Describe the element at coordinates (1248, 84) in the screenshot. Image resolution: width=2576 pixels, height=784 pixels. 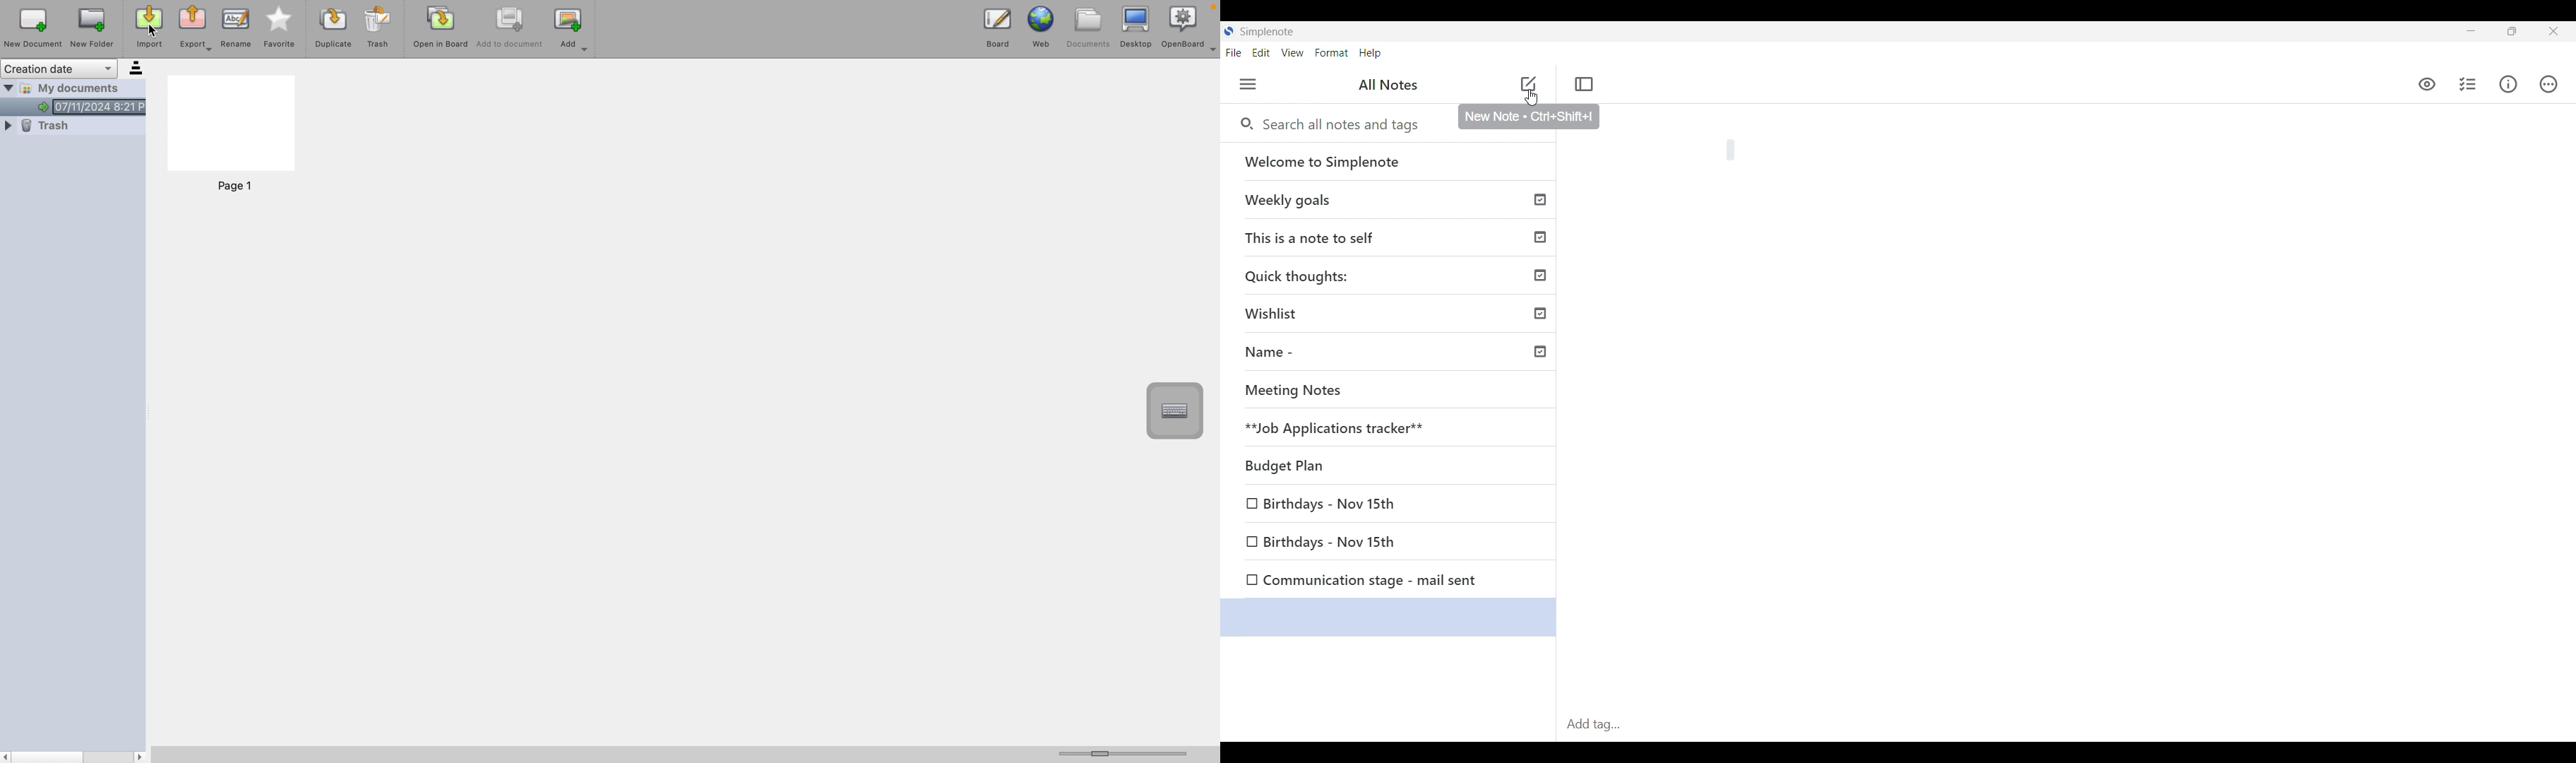
I see `Menu` at that location.